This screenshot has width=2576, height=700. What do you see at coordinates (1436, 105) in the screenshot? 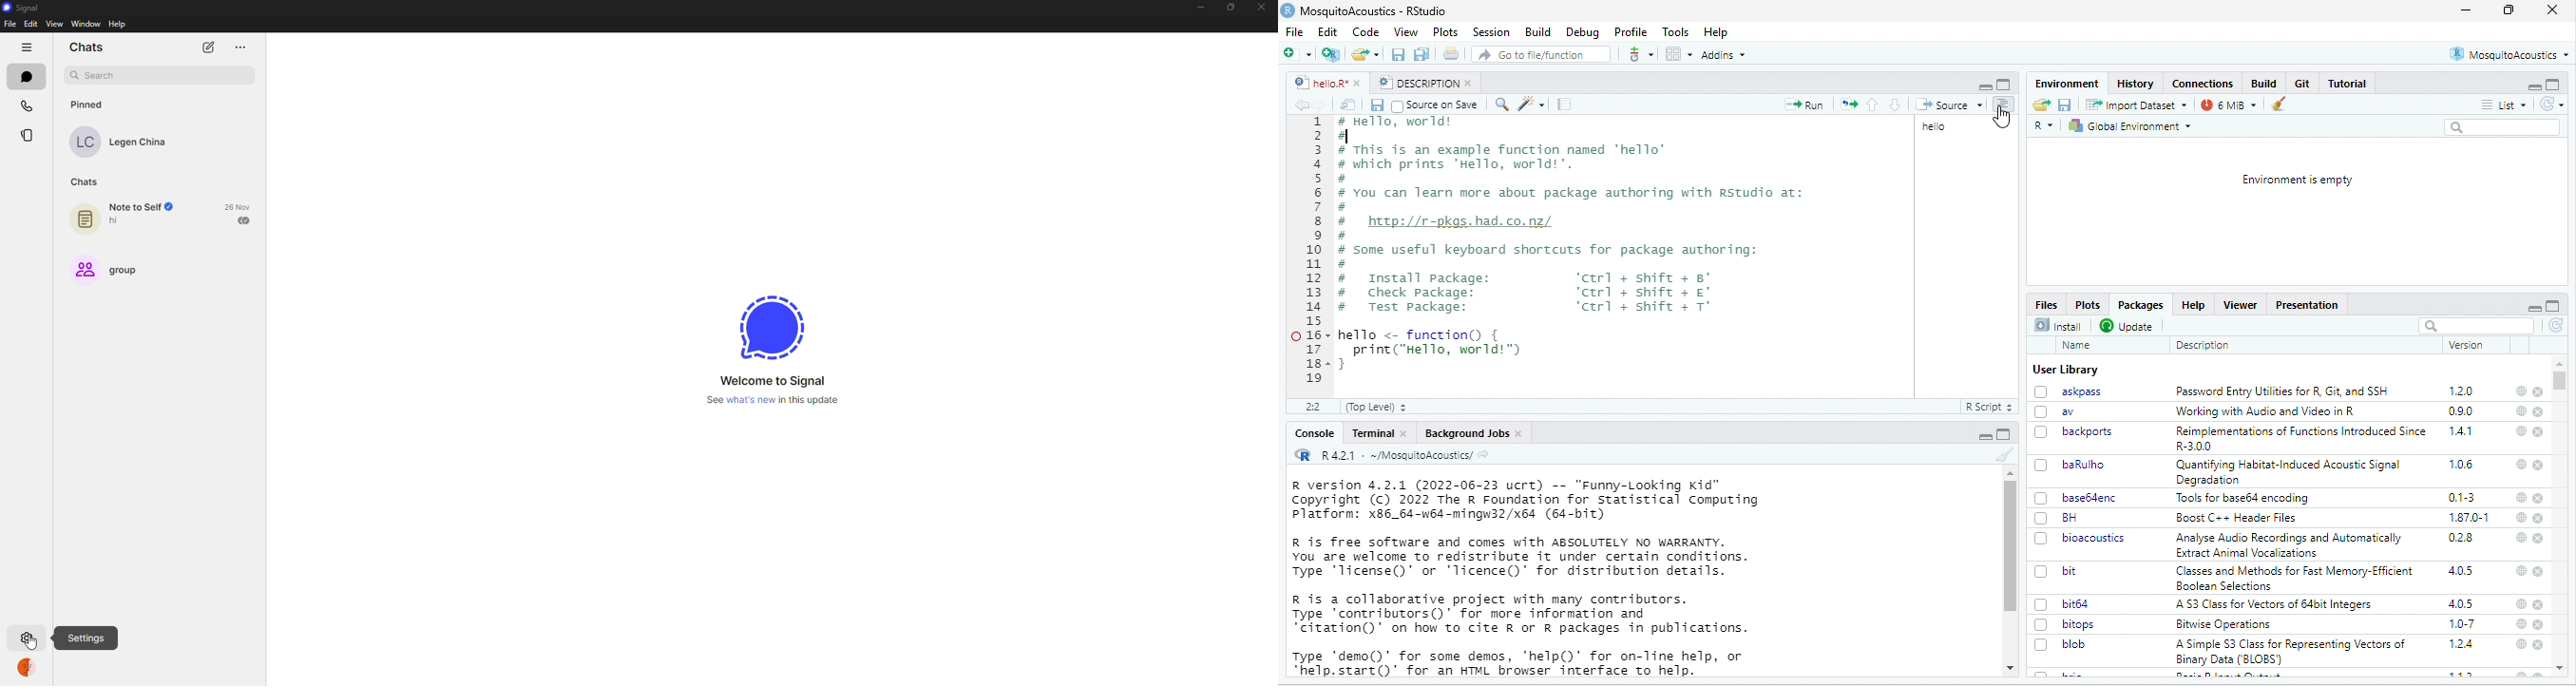
I see `Source on Save` at bounding box center [1436, 105].